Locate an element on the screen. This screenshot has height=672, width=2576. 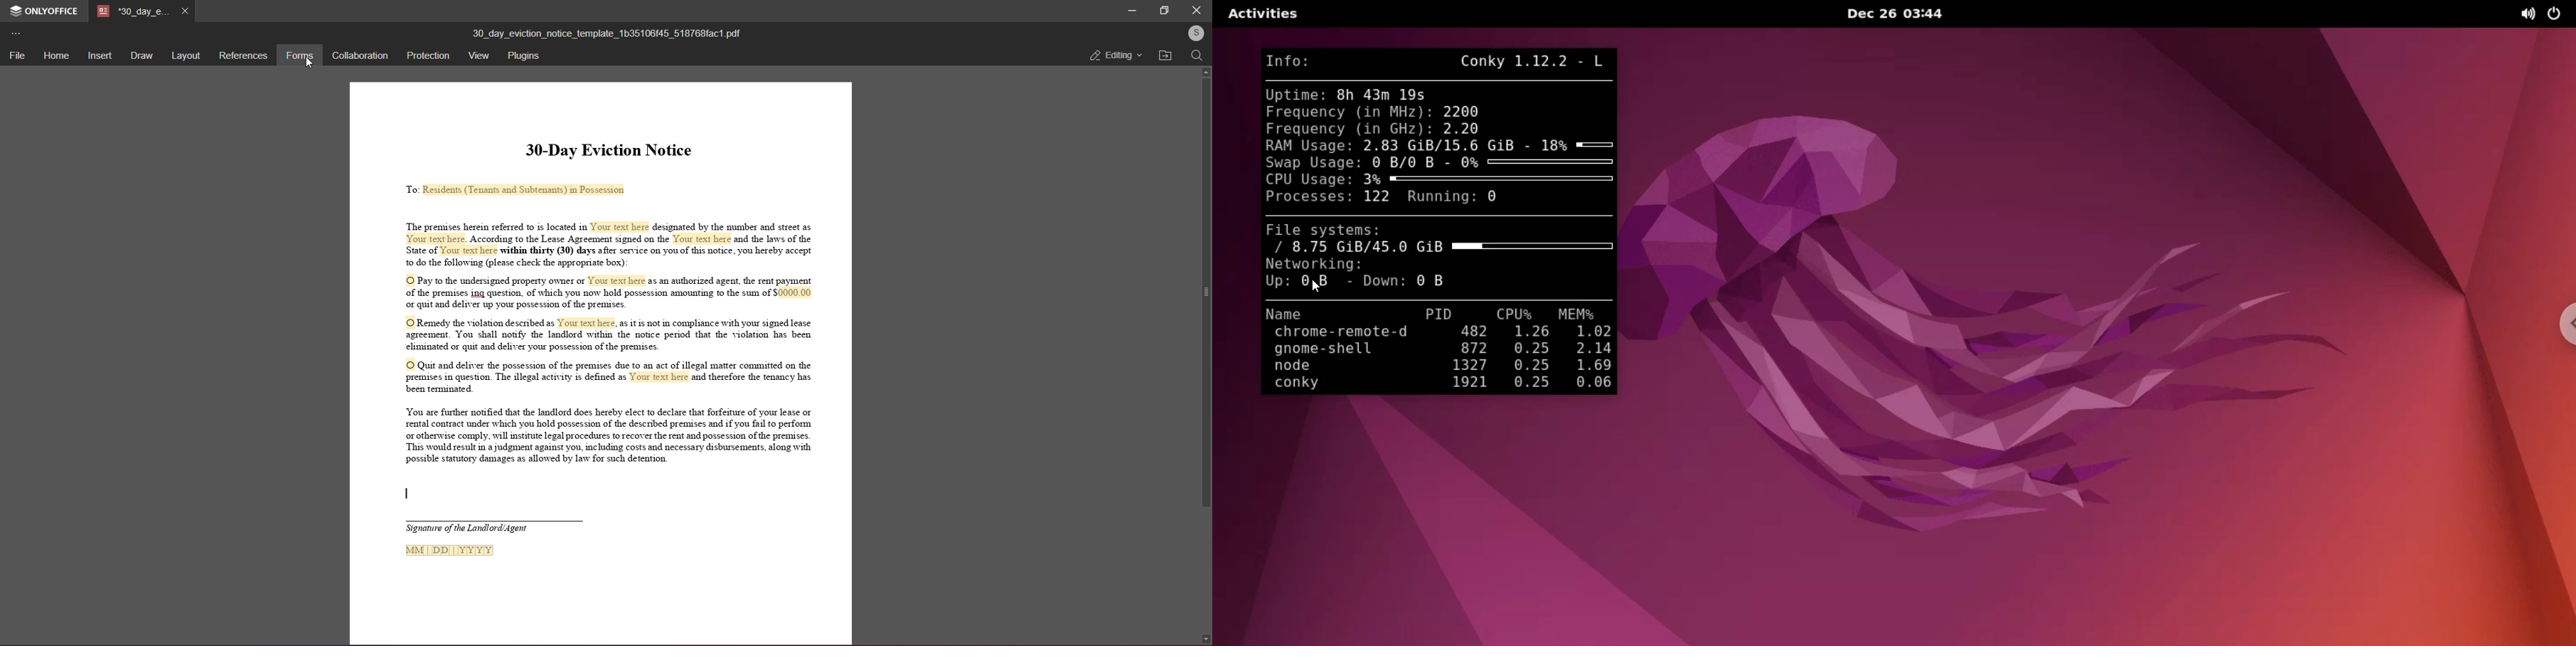
layout is located at coordinates (184, 56).